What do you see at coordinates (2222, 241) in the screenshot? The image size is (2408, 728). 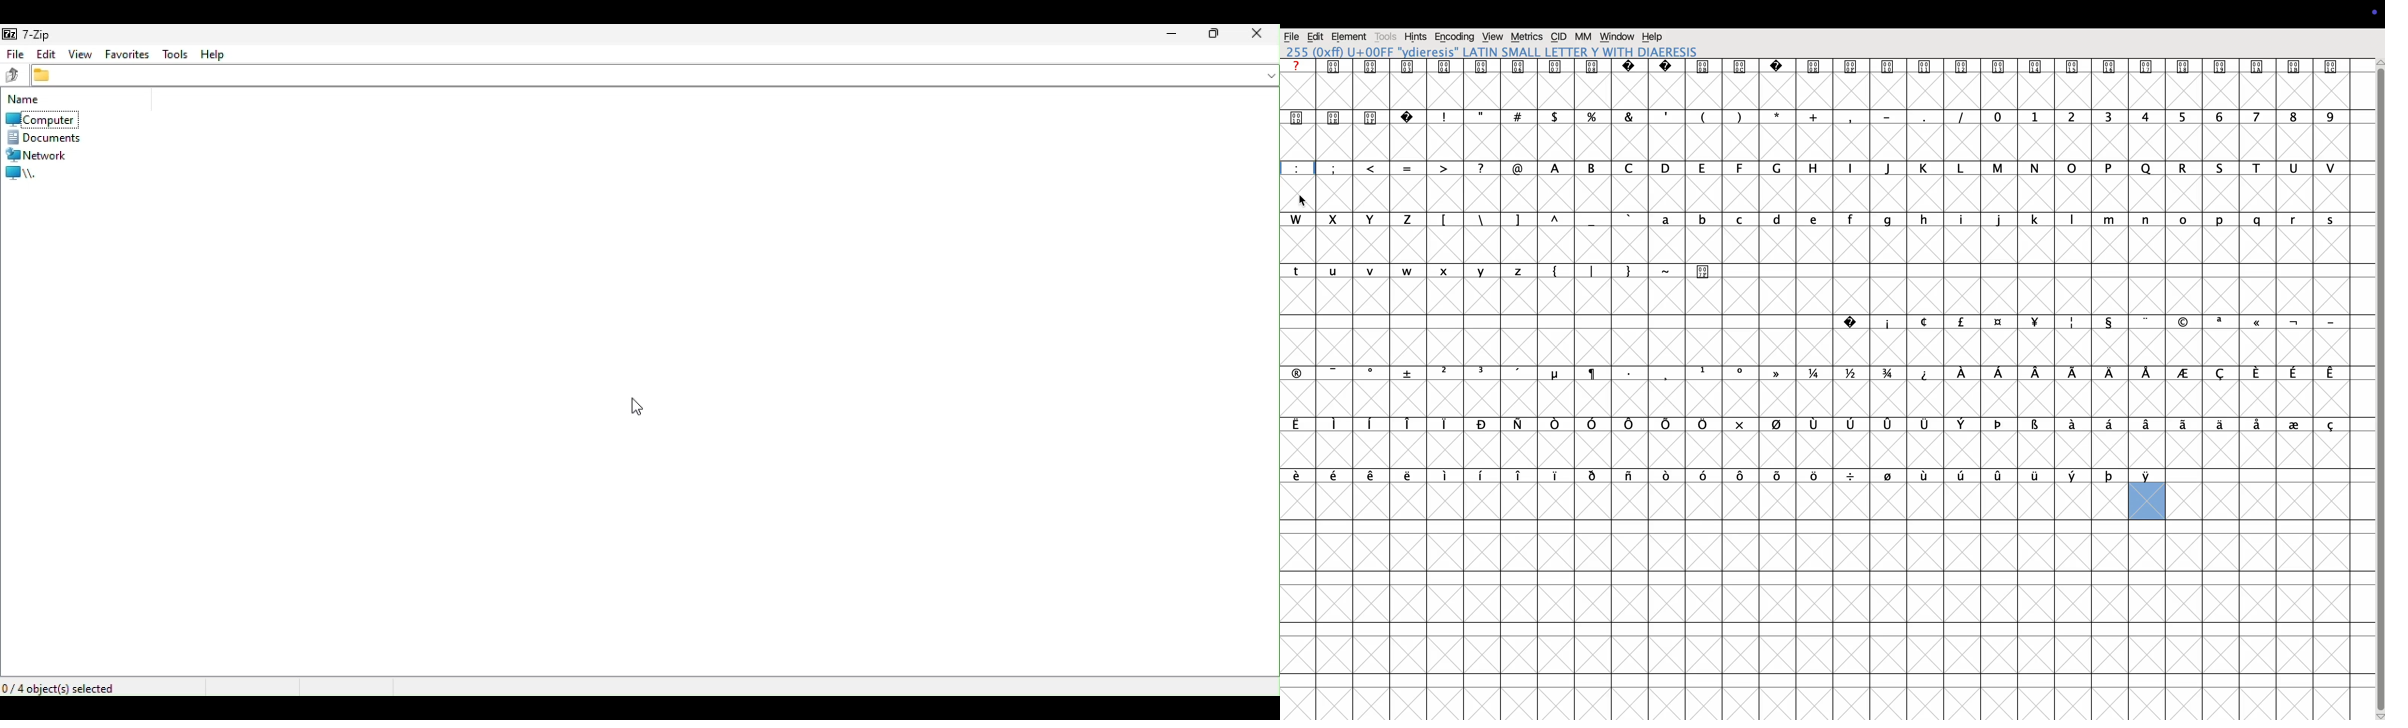 I see `p` at bounding box center [2222, 241].